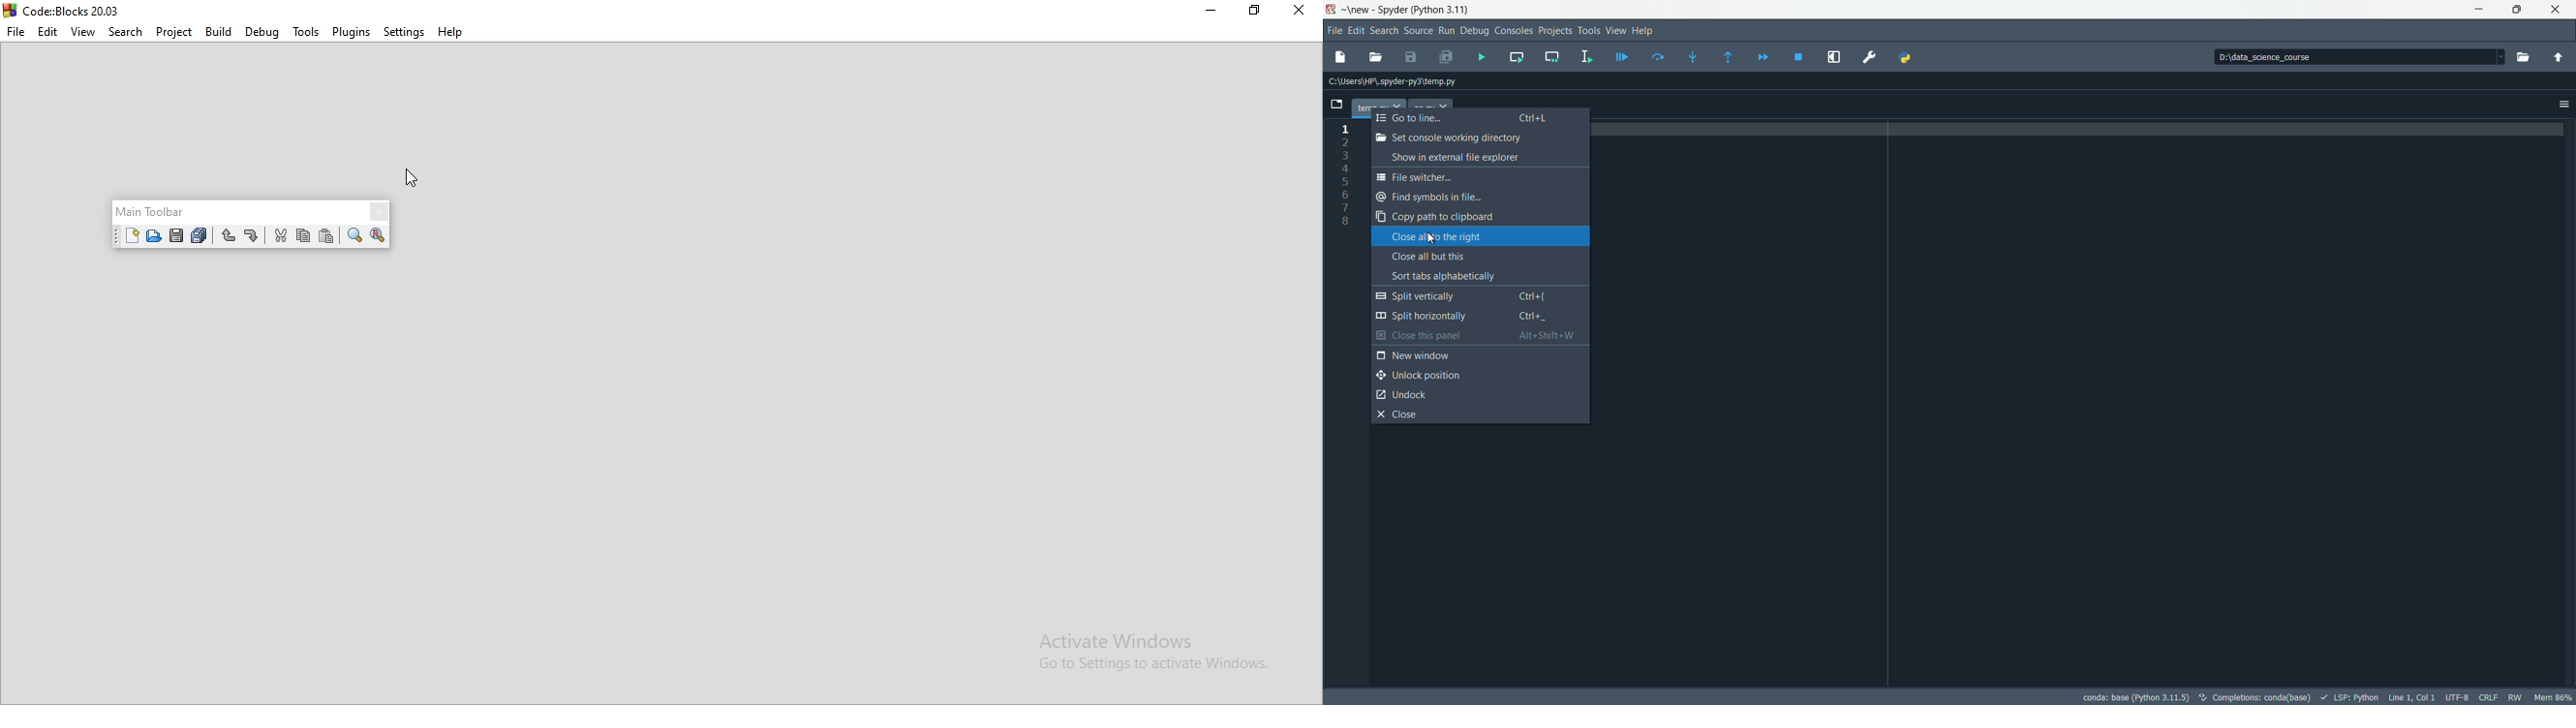 The image size is (2576, 728). I want to click on find symbols in file, so click(1439, 197).